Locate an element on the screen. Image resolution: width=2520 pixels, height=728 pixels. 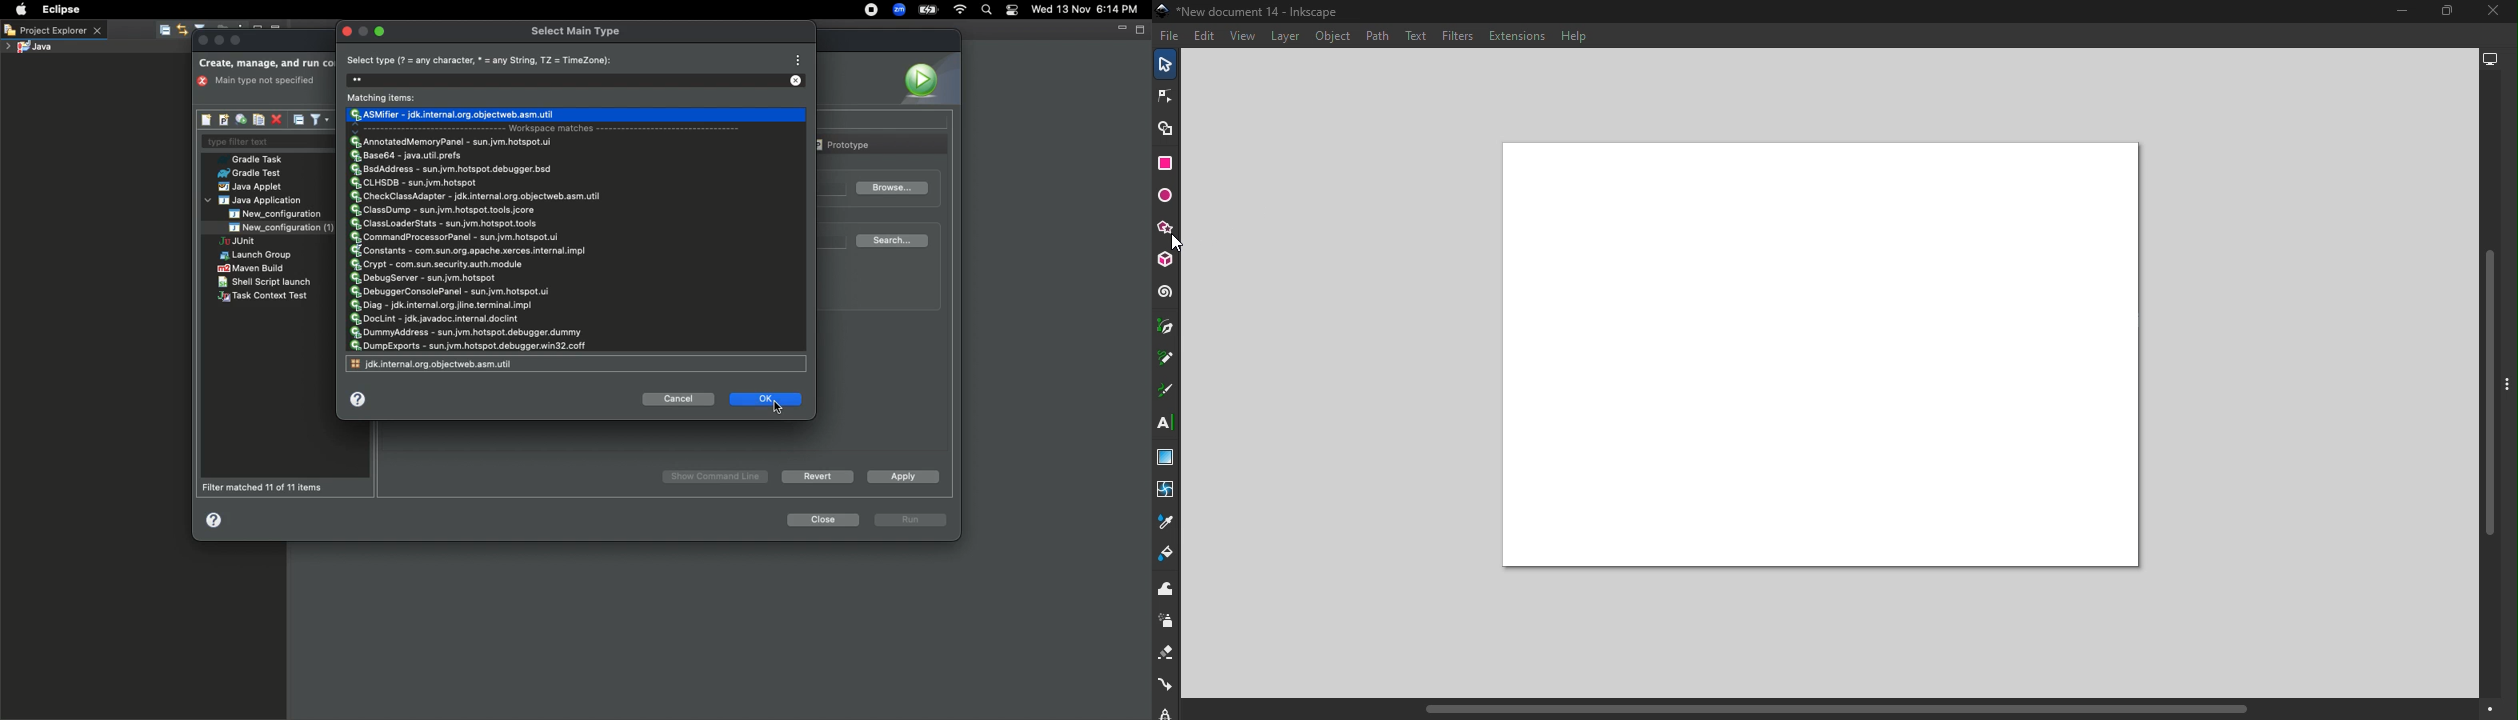
Zoom is located at coordinates (897, 11).